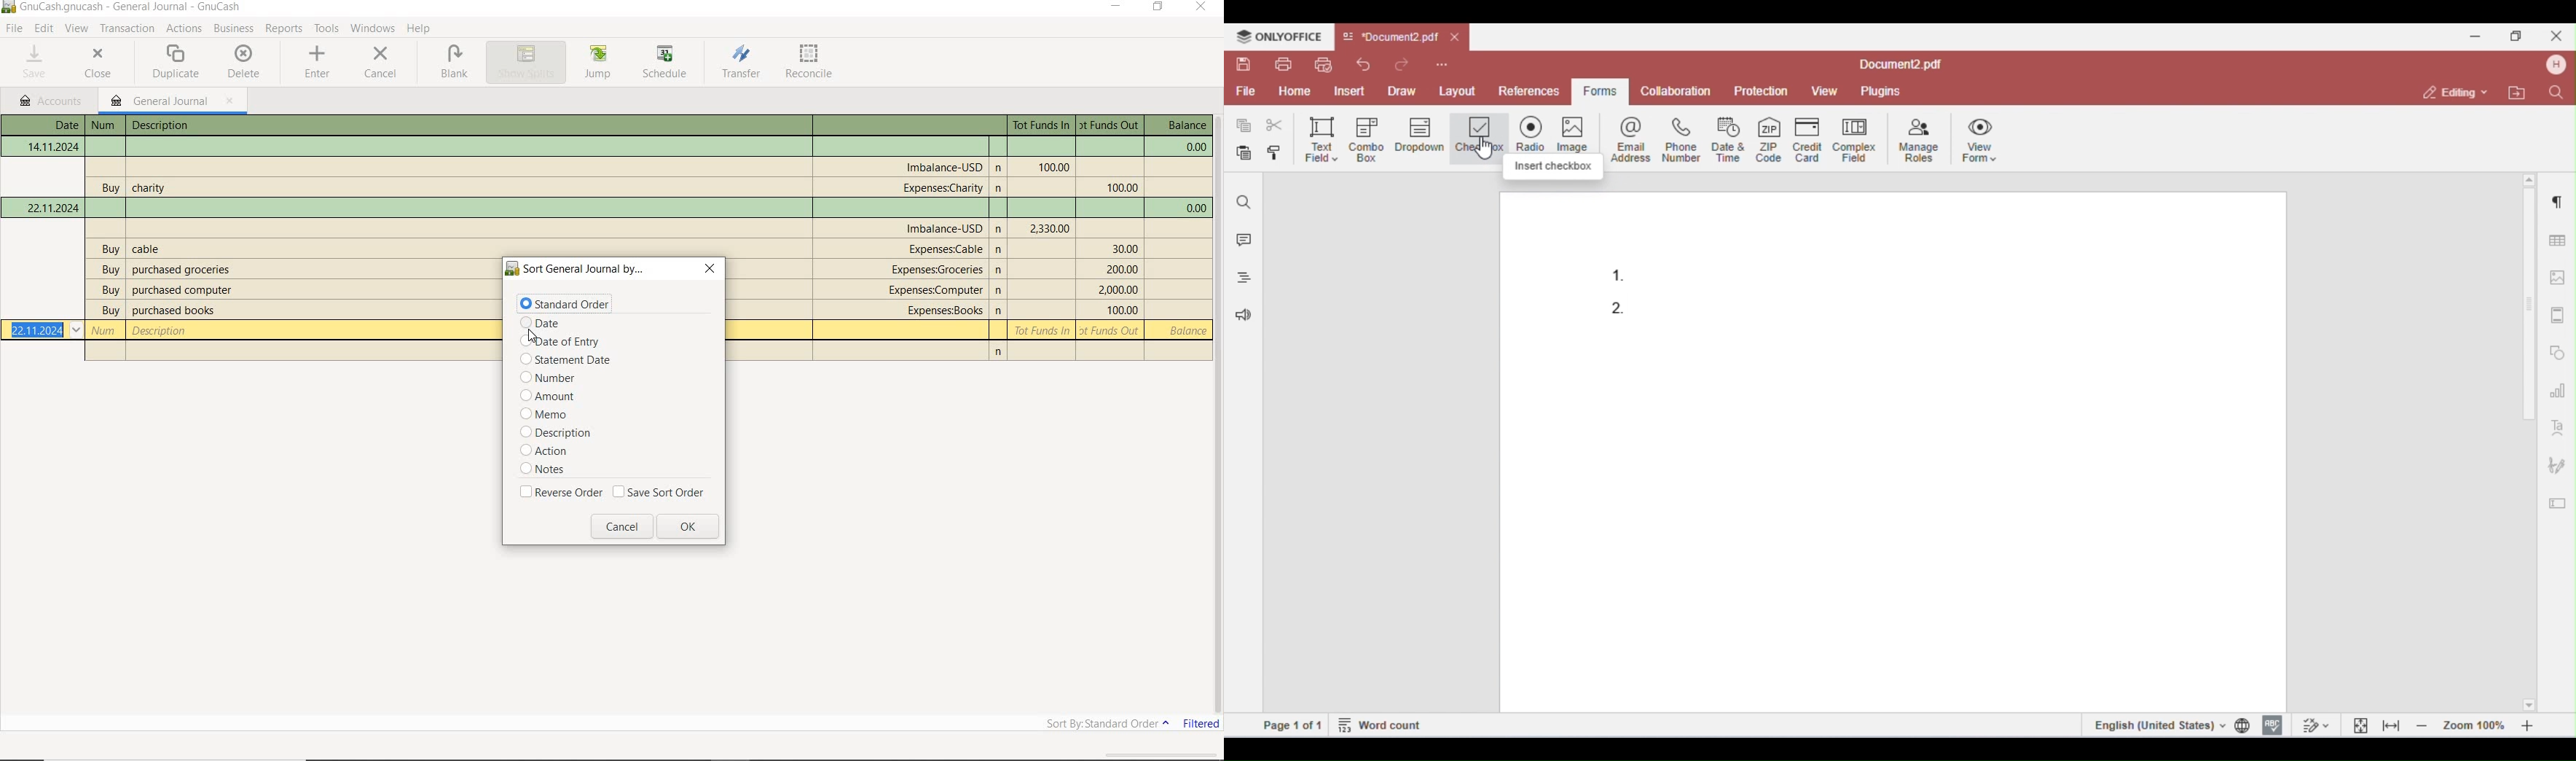  I want to click on reverse order, so click(561, 493).